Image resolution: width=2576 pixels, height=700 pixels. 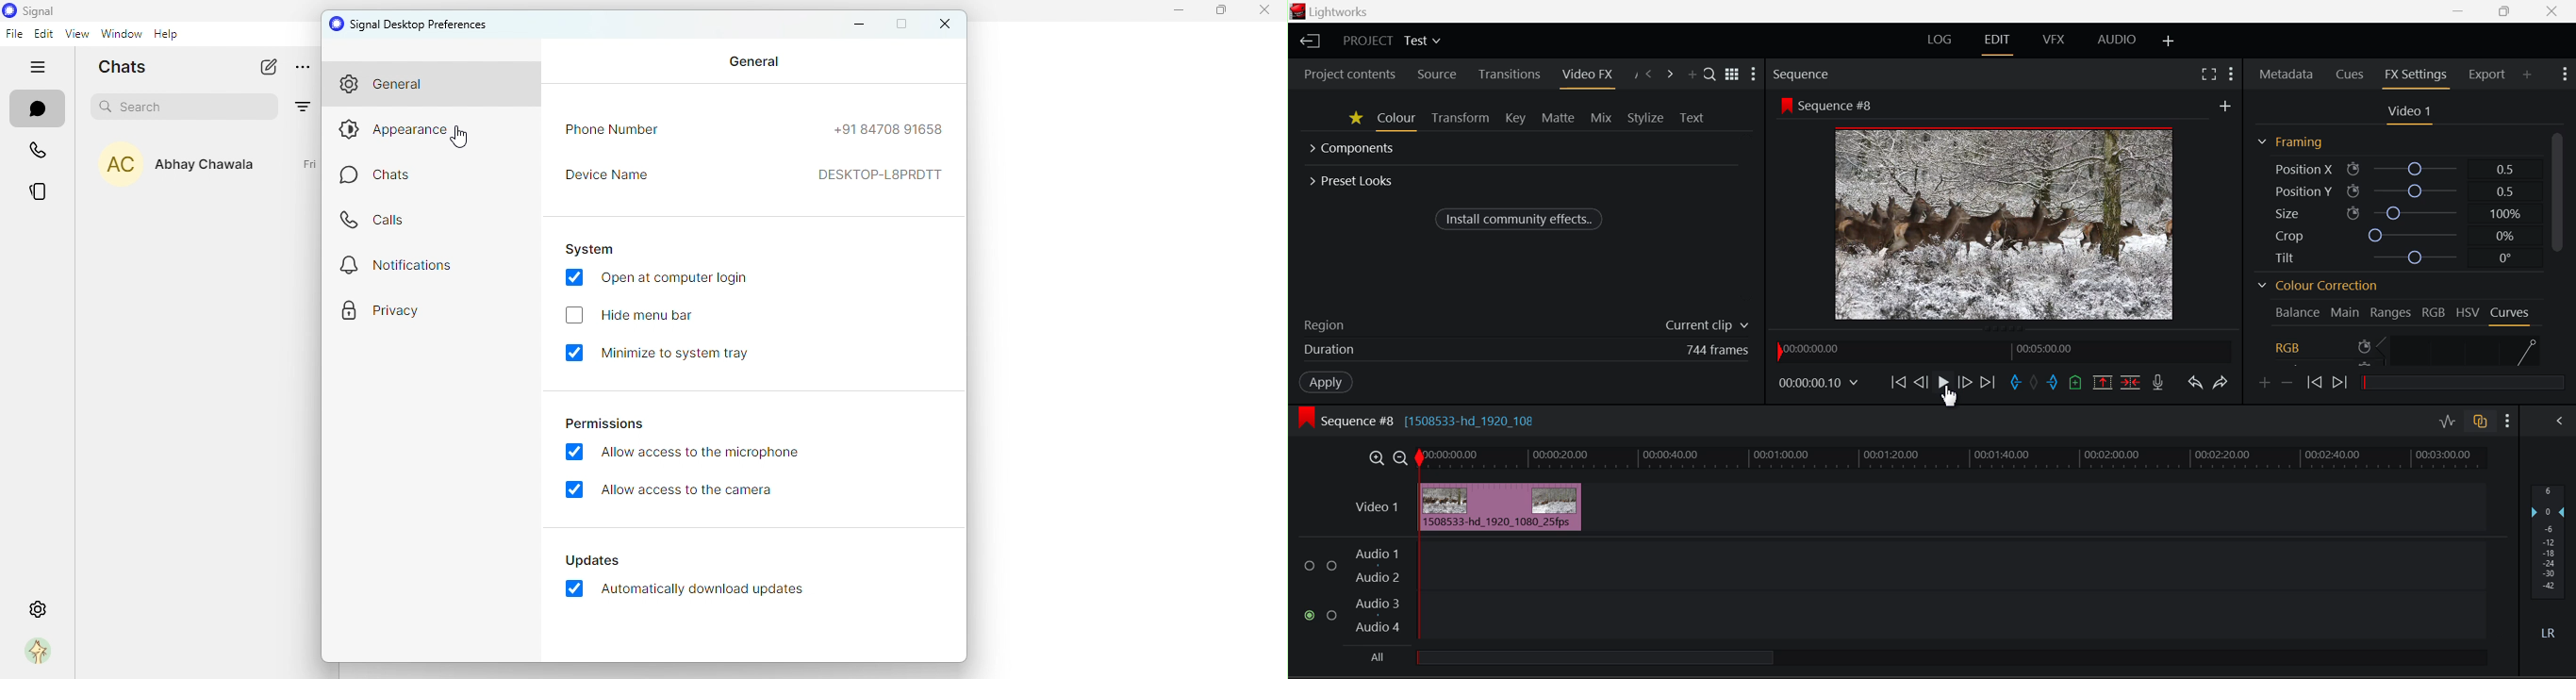 What do you see at coordinates (752, 178) in the screenshot?
I see `device name` at bounding box center [752, 178].